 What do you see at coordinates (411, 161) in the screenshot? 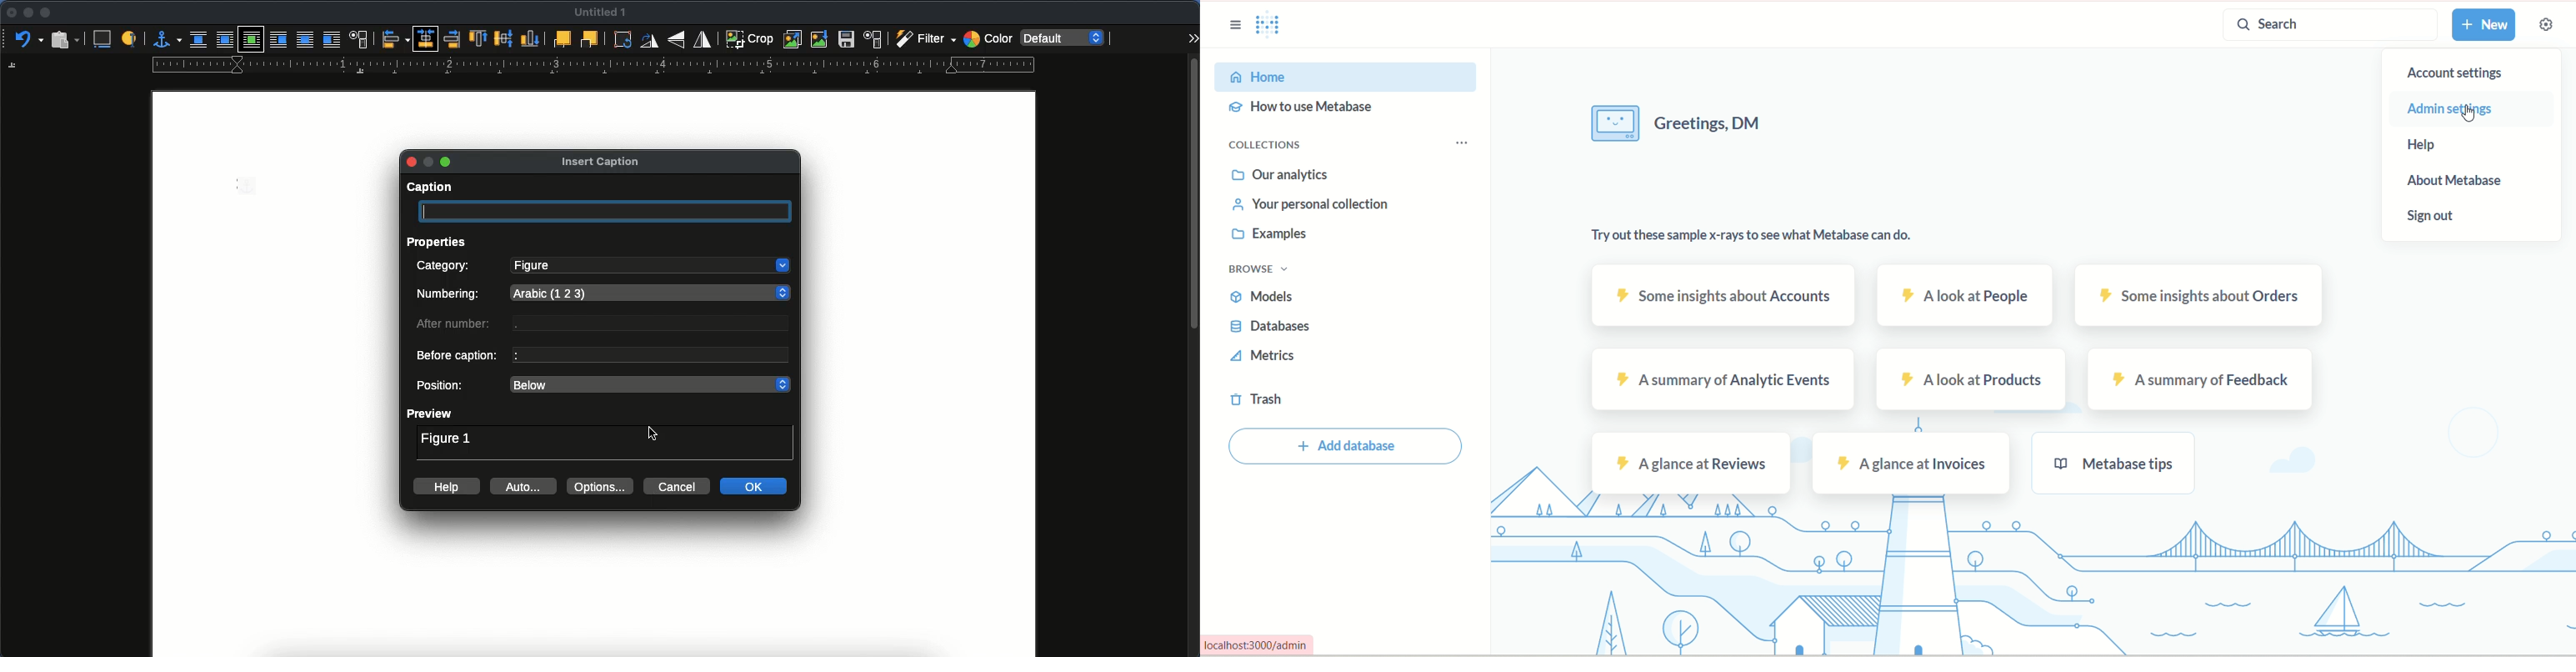
I see `Close` at bounding box center [411, 161].